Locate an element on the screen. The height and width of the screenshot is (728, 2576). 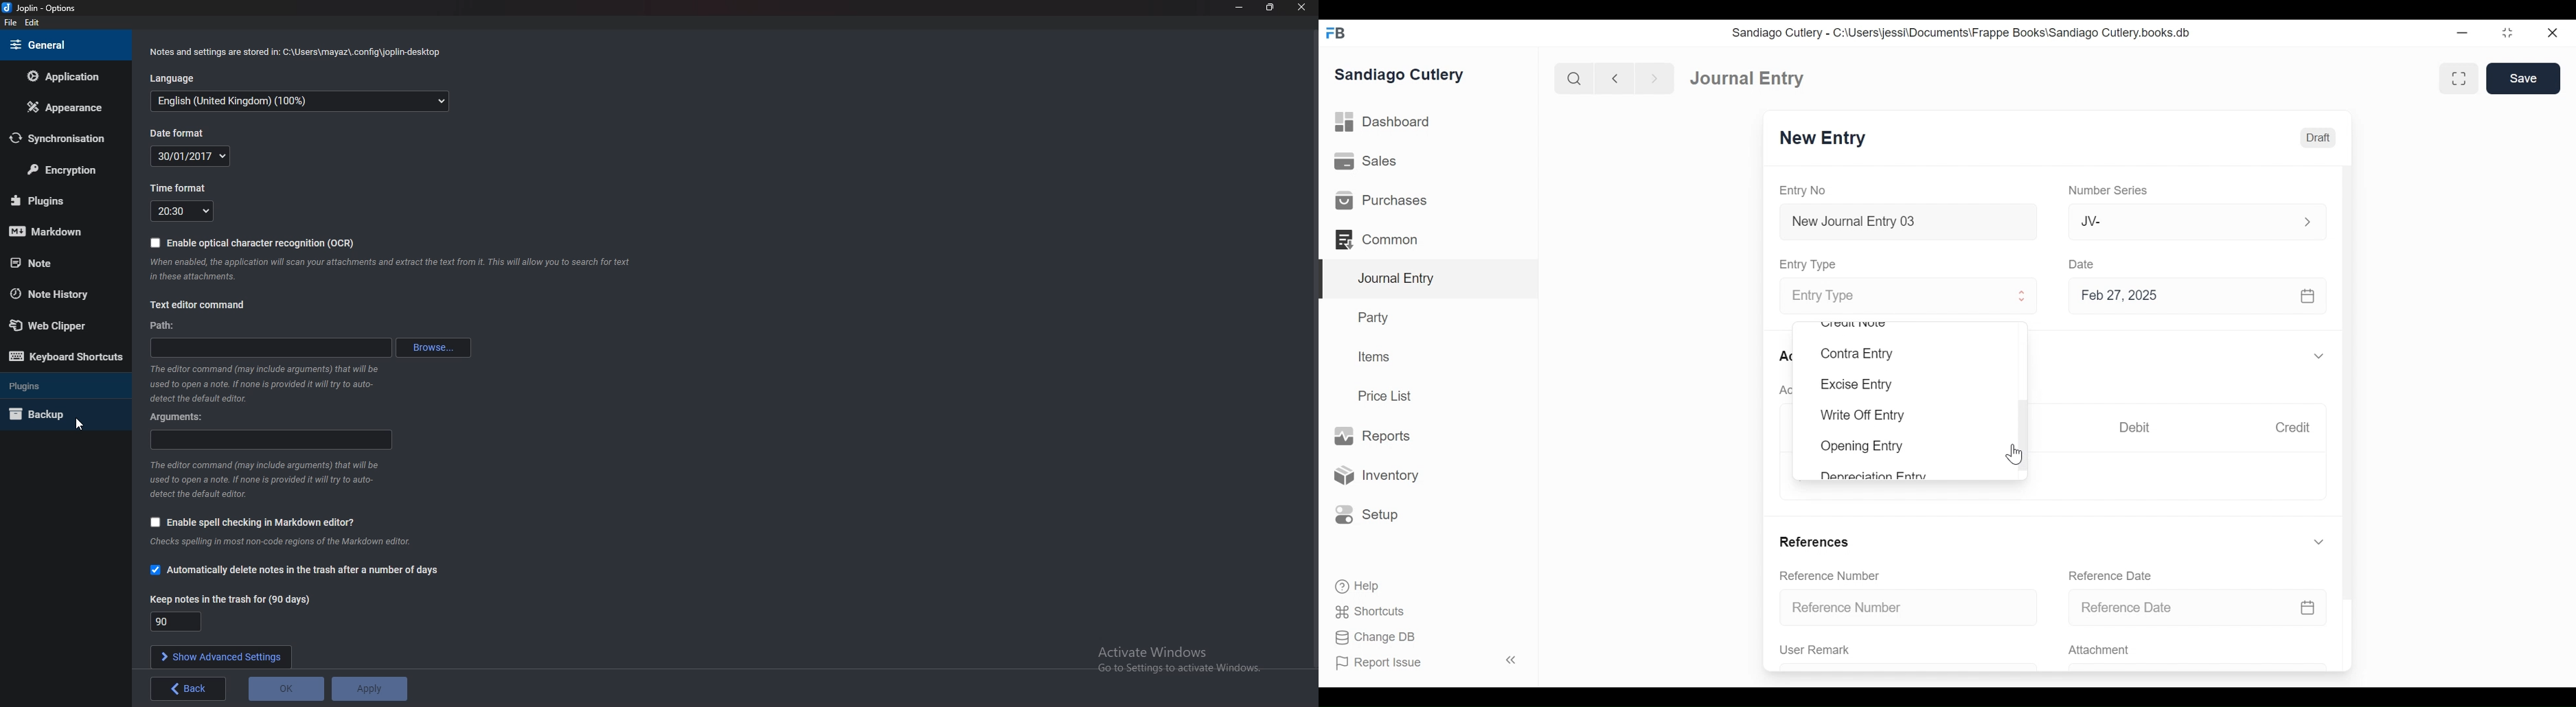
Inventory is located at coordinates (1375, 475).